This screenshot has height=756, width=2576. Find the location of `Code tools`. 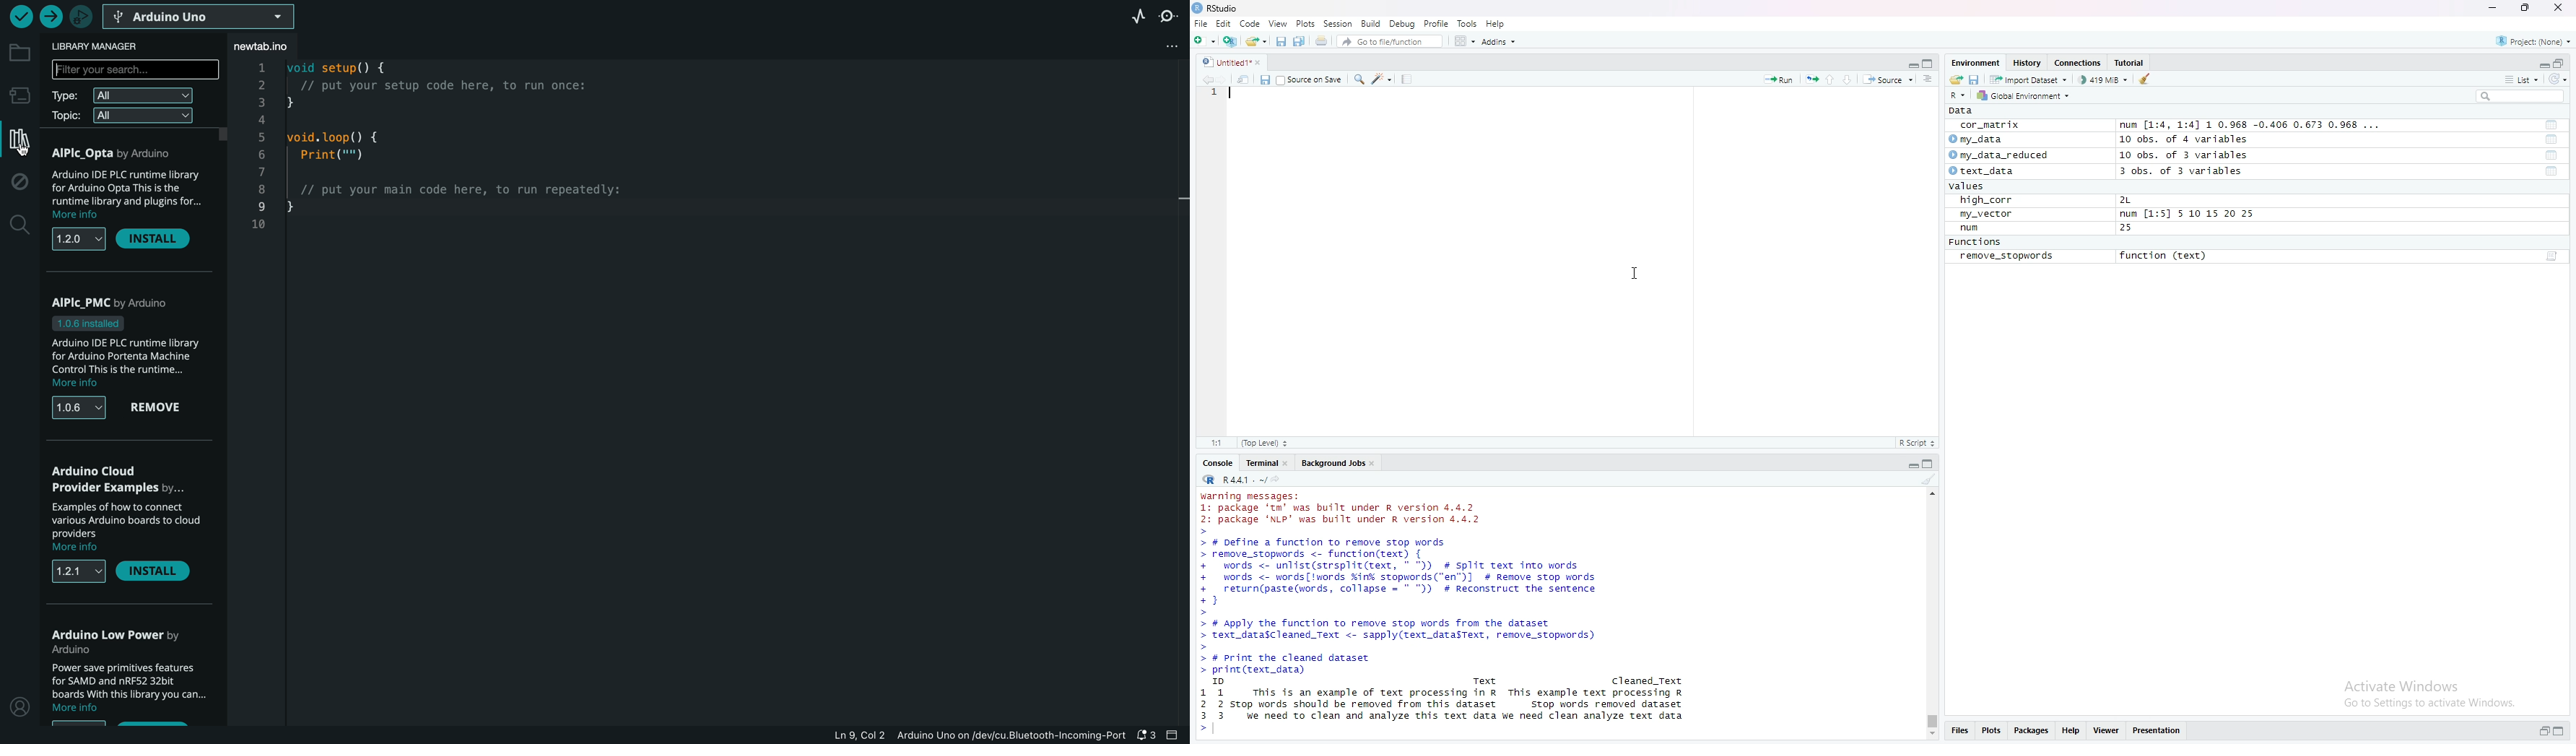

Code tools is located at coordinates (1383, 80).